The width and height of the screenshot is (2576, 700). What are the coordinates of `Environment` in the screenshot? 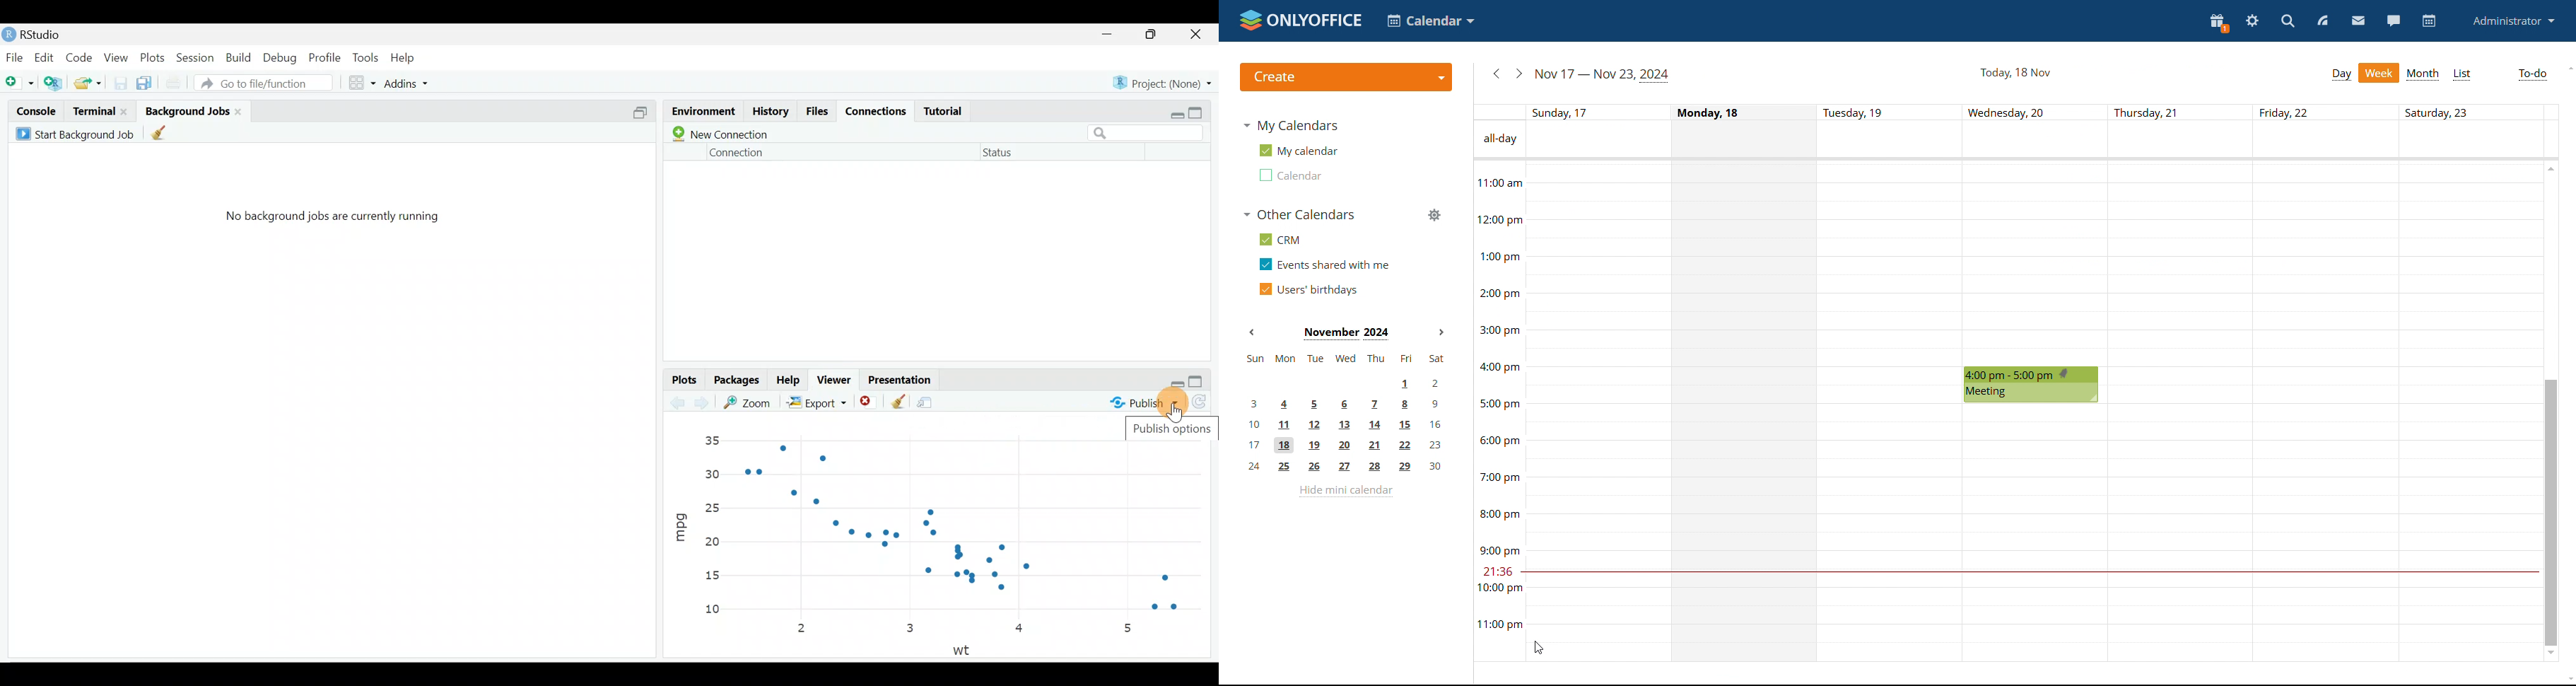 It's located at (702, 108).